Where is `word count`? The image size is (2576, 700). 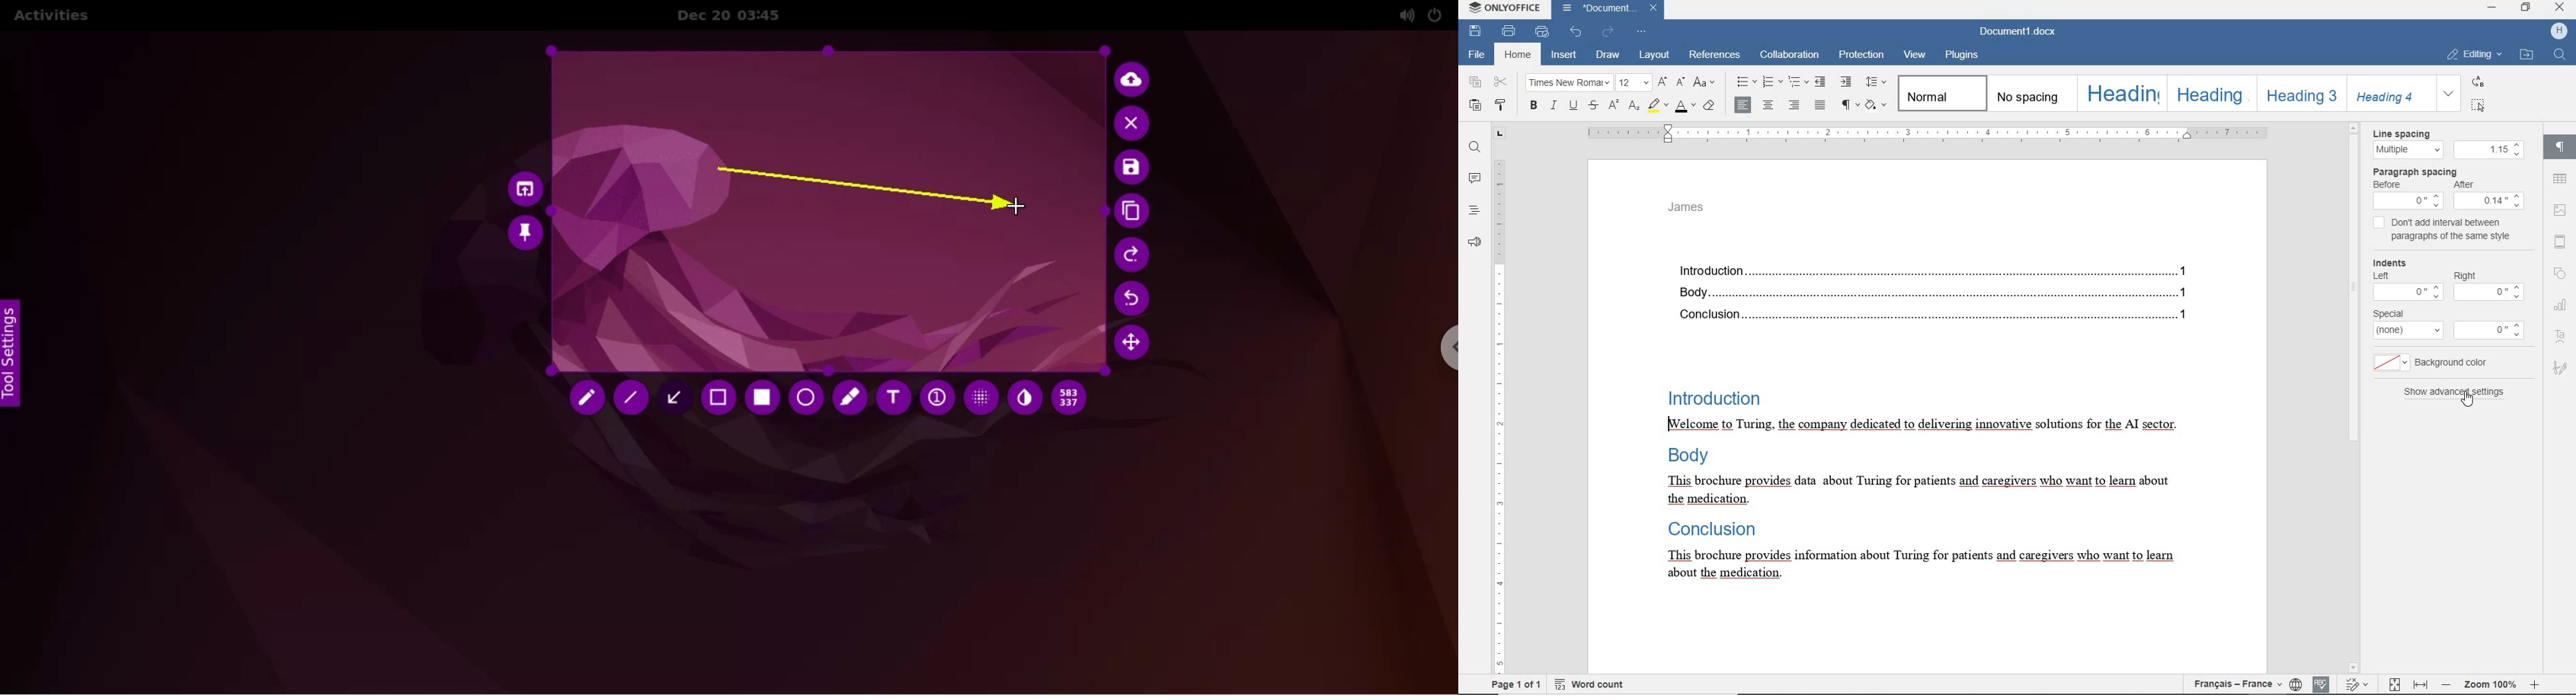
word count is located at coordinates (1599, 685).